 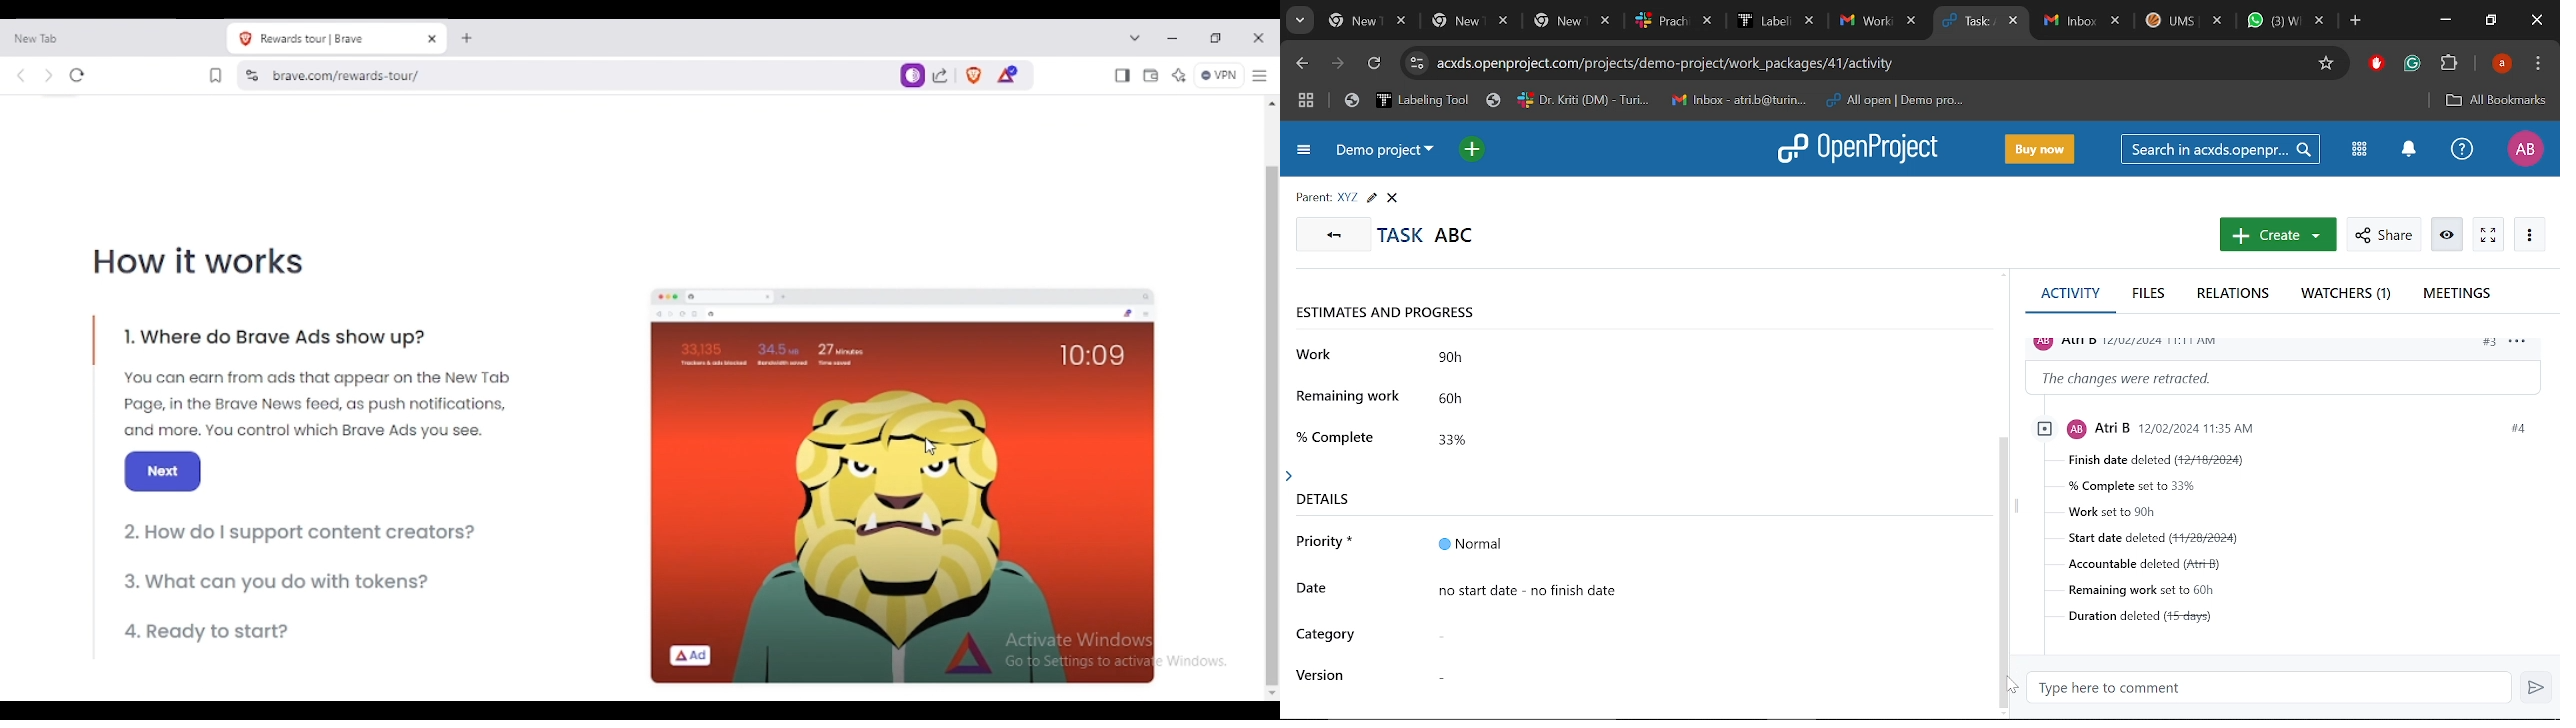 I want to click on Restore down, so click(x=2492, y=20).